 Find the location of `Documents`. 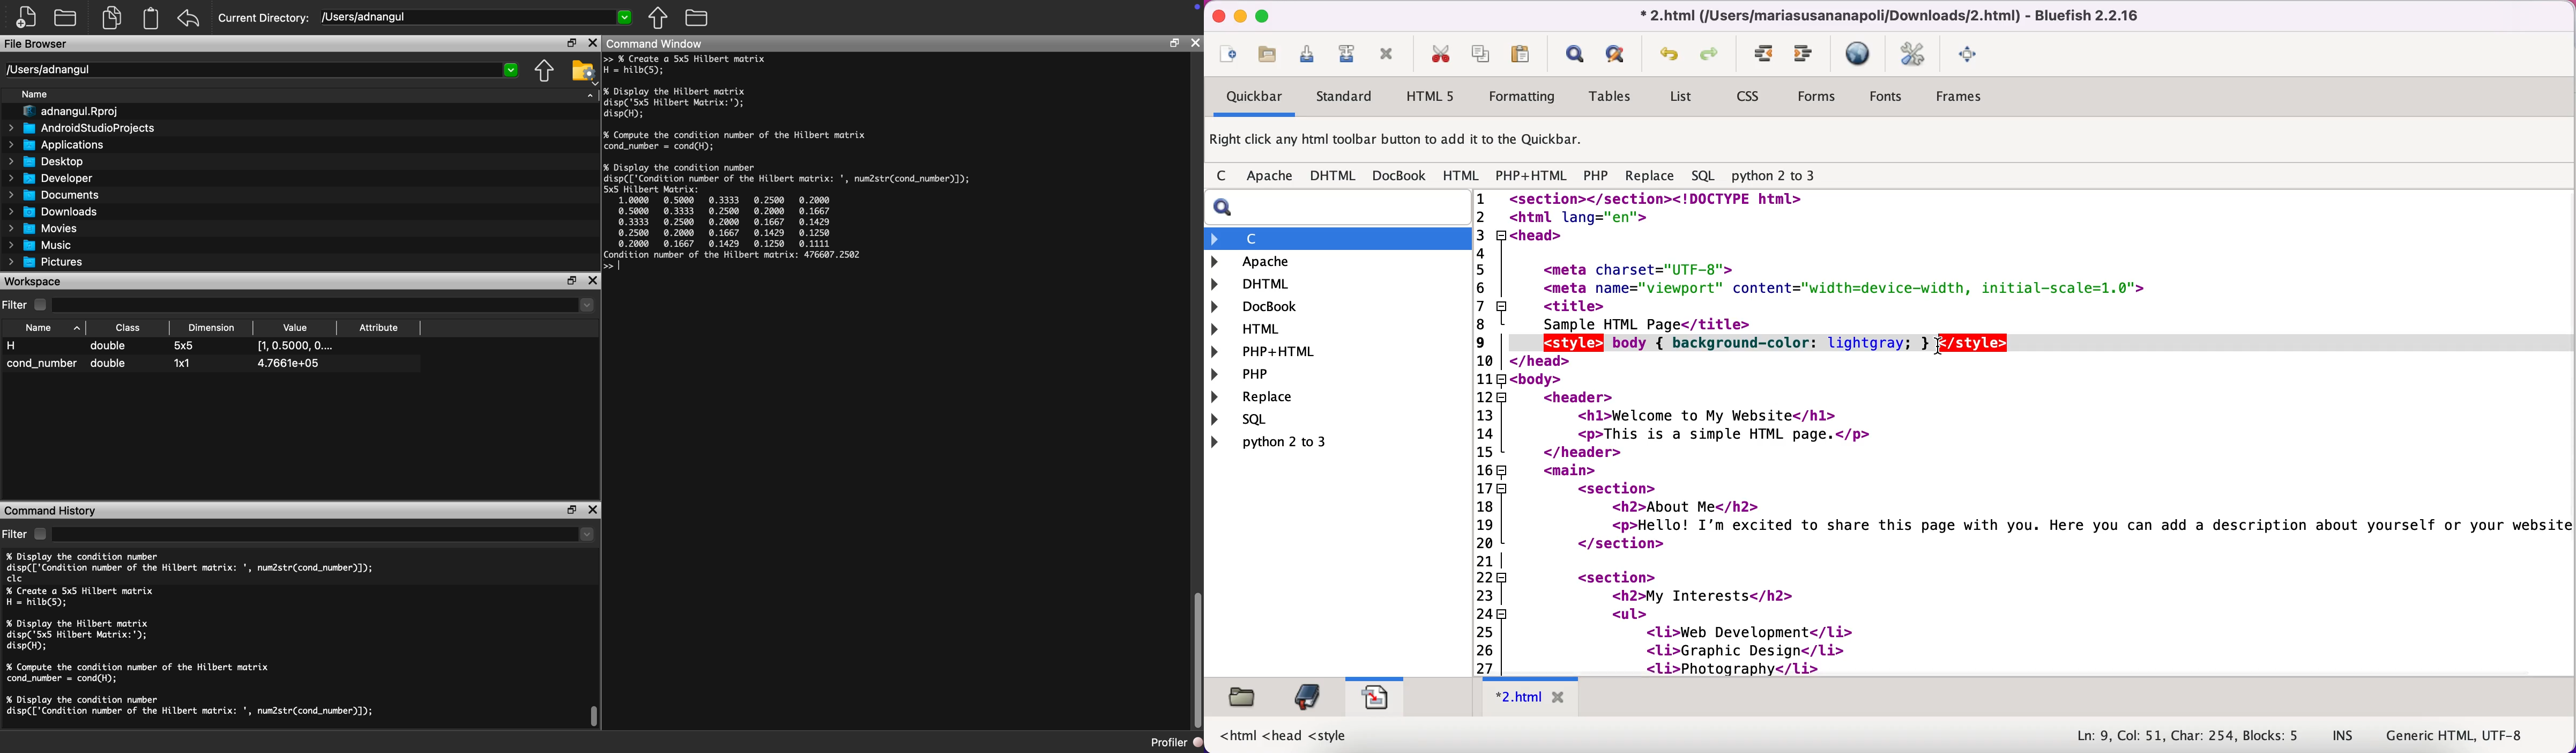

Documents is located at coordinates (54, 195).